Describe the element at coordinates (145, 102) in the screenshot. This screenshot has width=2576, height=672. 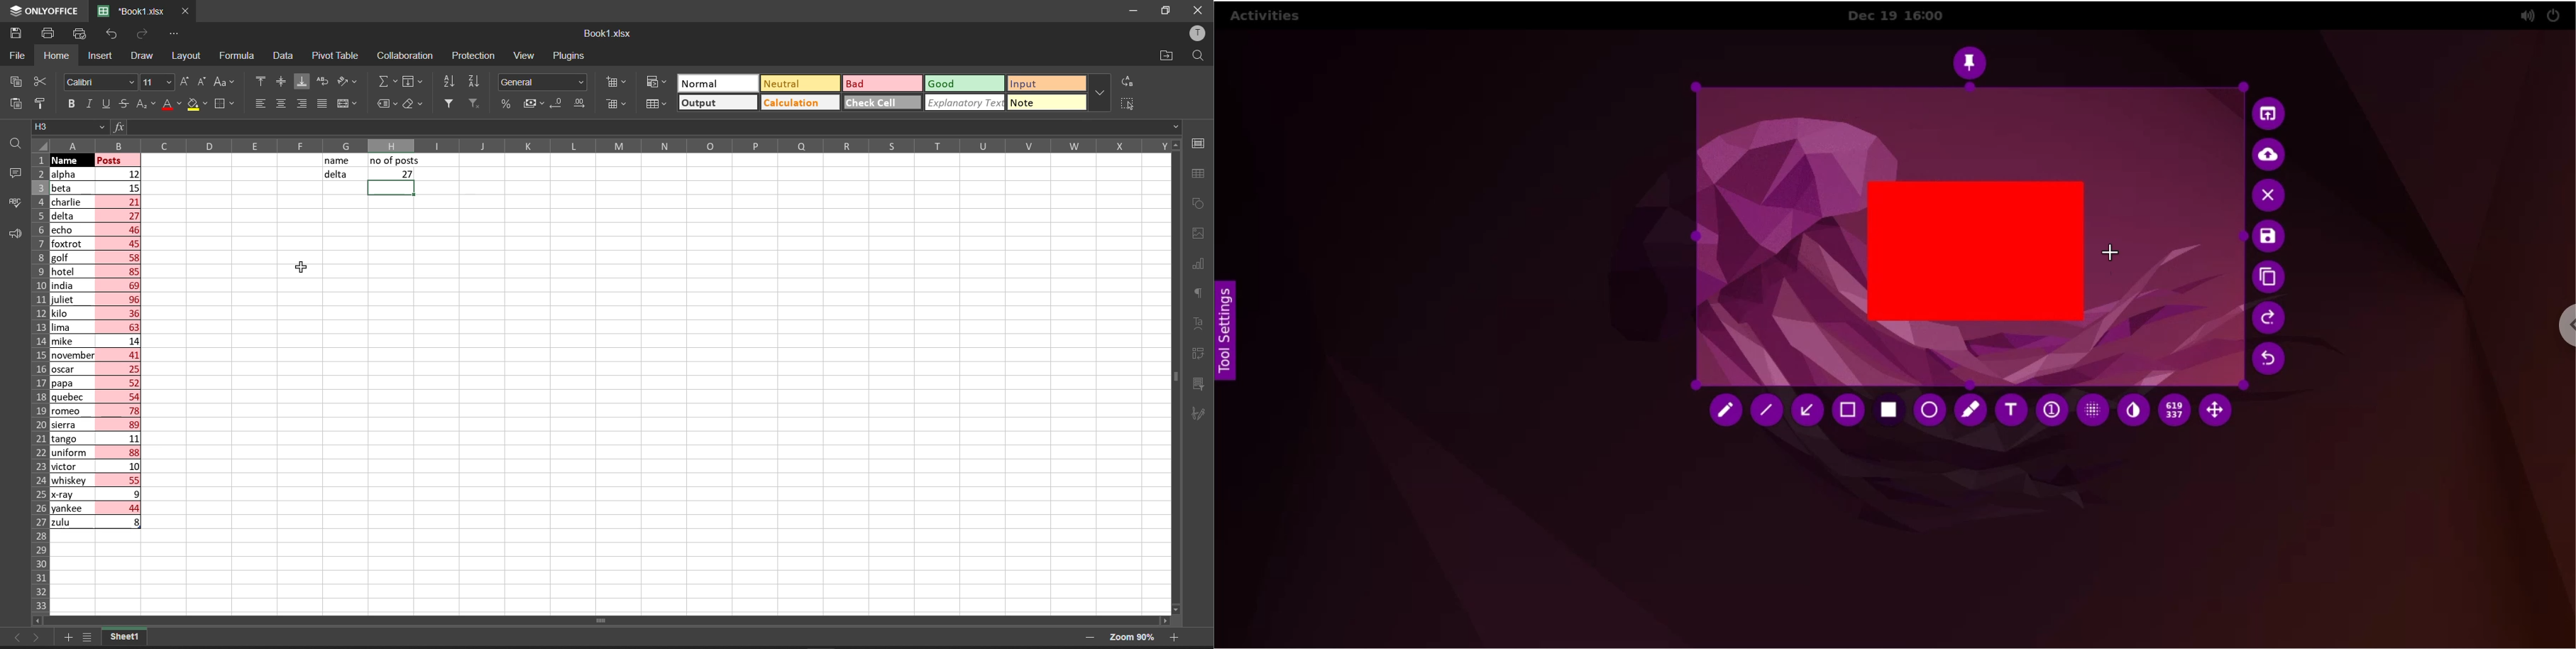
I see `subscript\superscript` at that location.